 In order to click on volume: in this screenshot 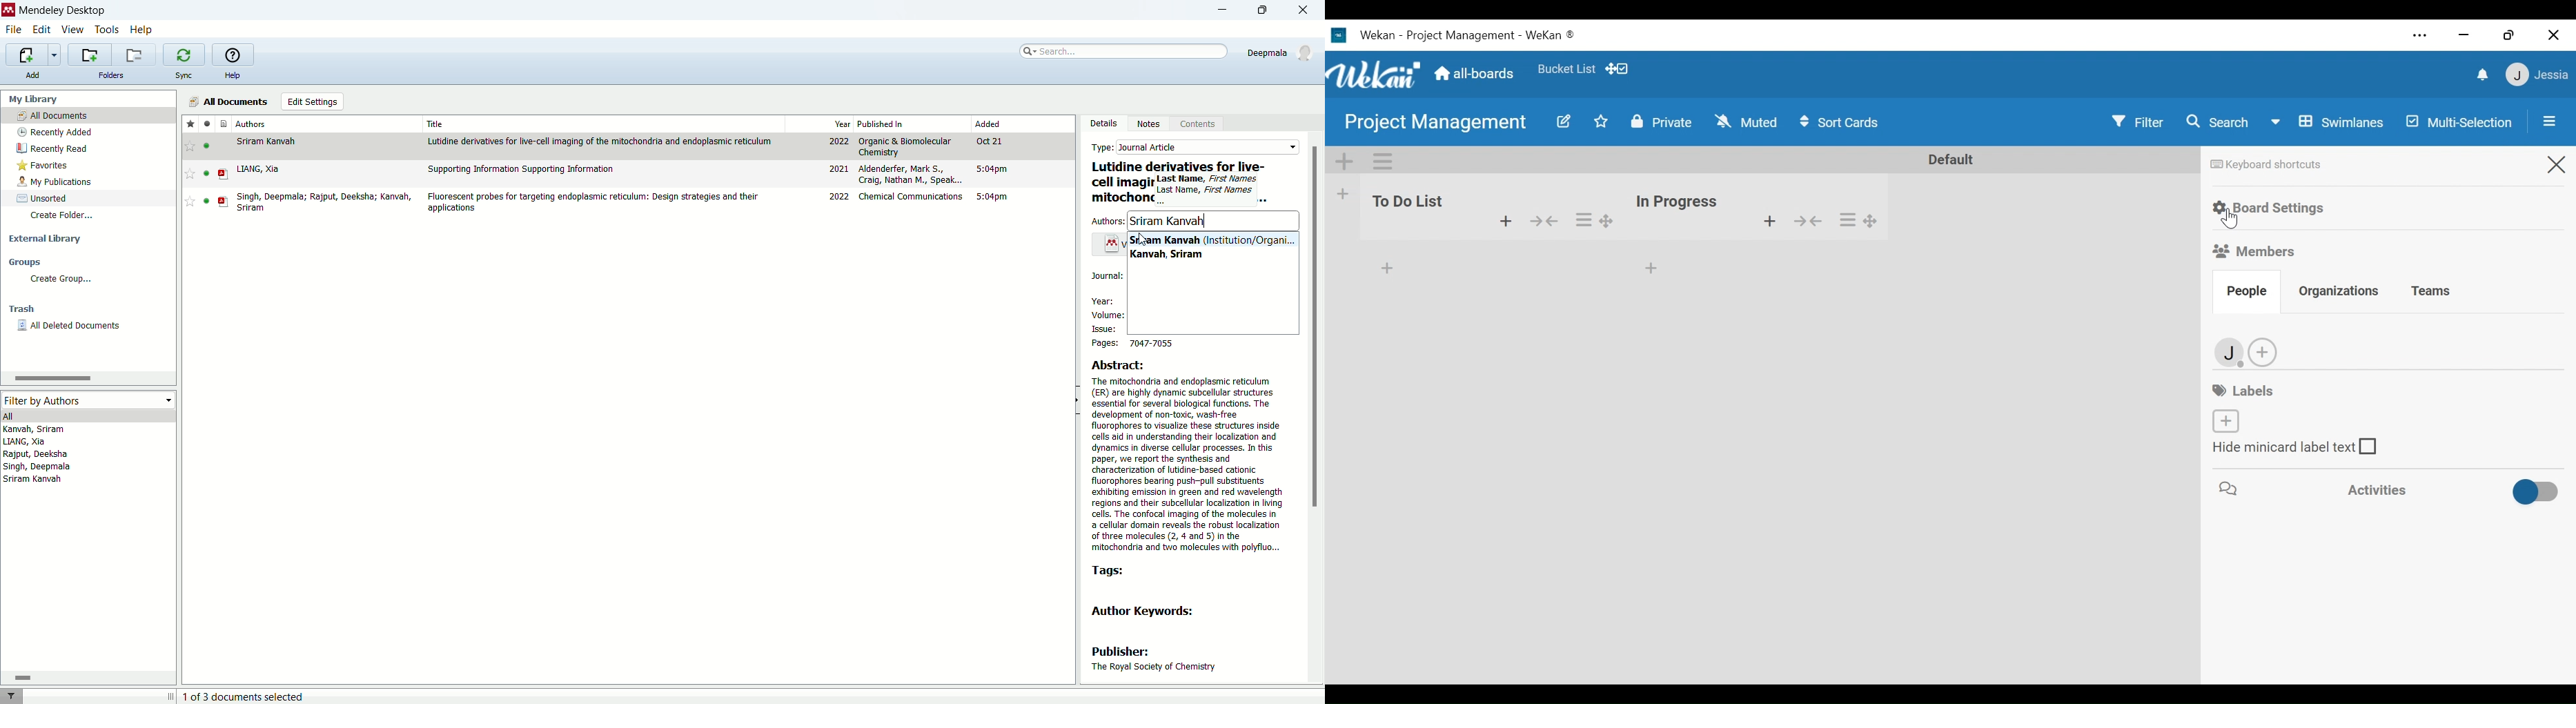, I will do `click(1108, 316)`.